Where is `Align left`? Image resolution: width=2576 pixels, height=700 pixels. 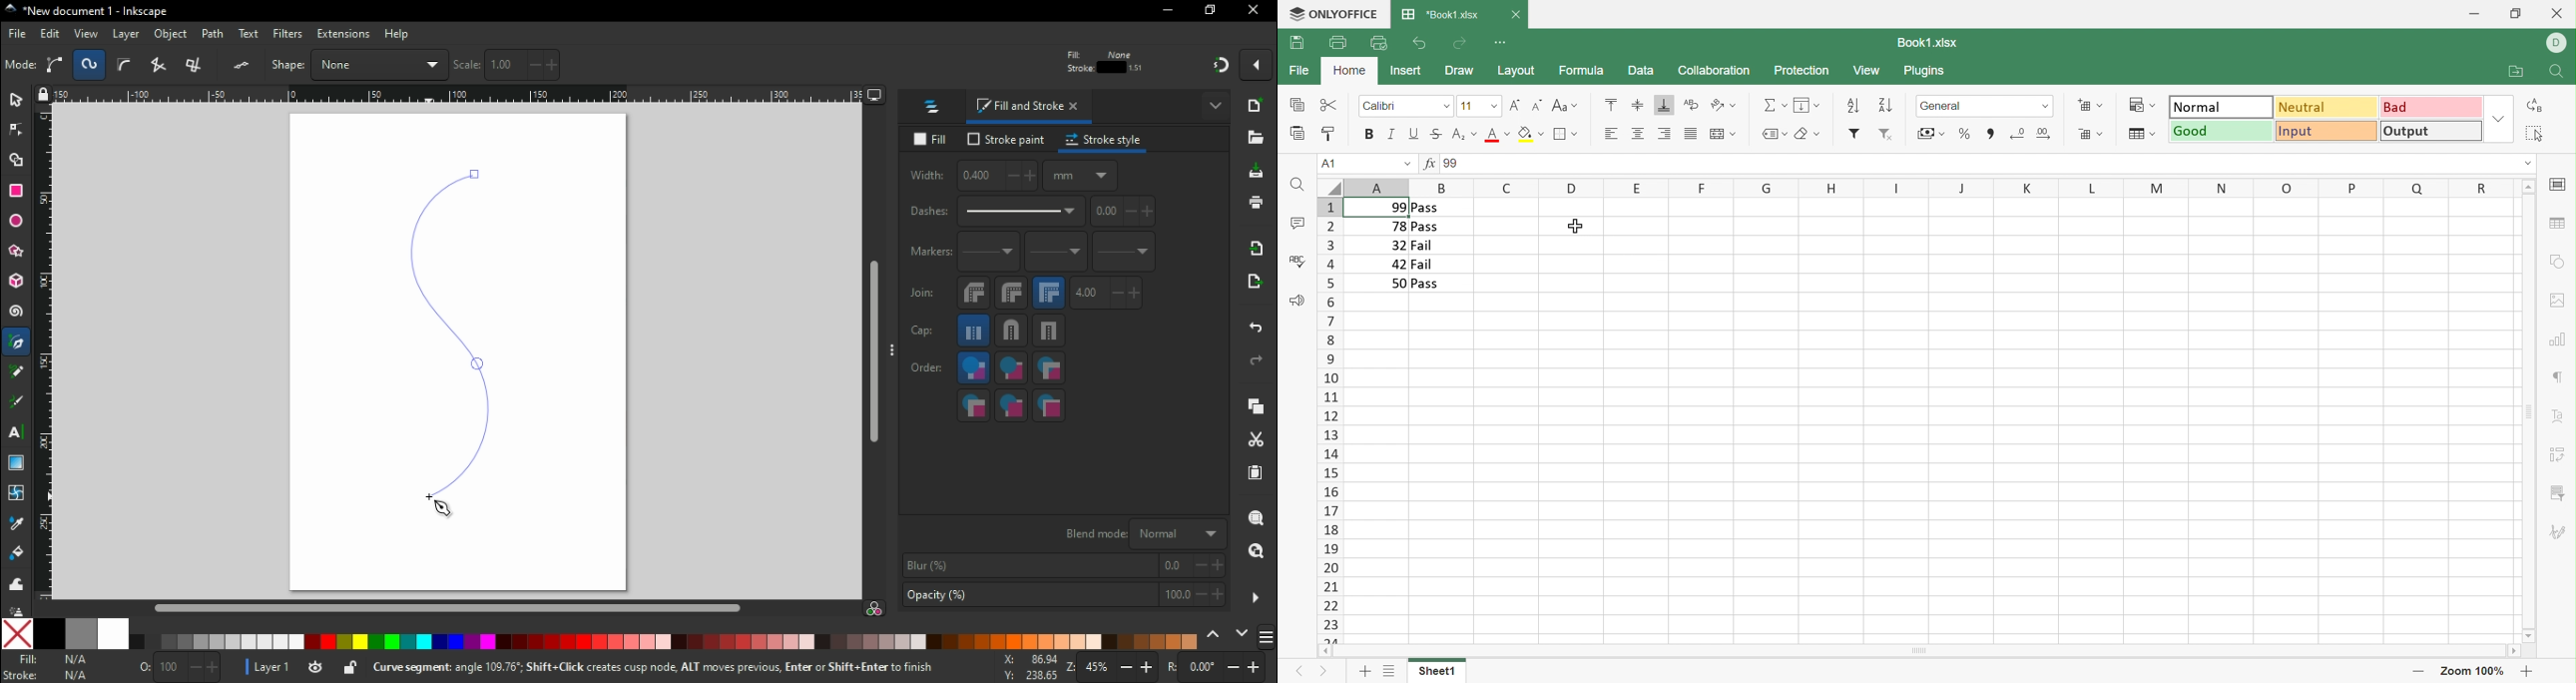
Align left is located at coordinates (1609, 134).